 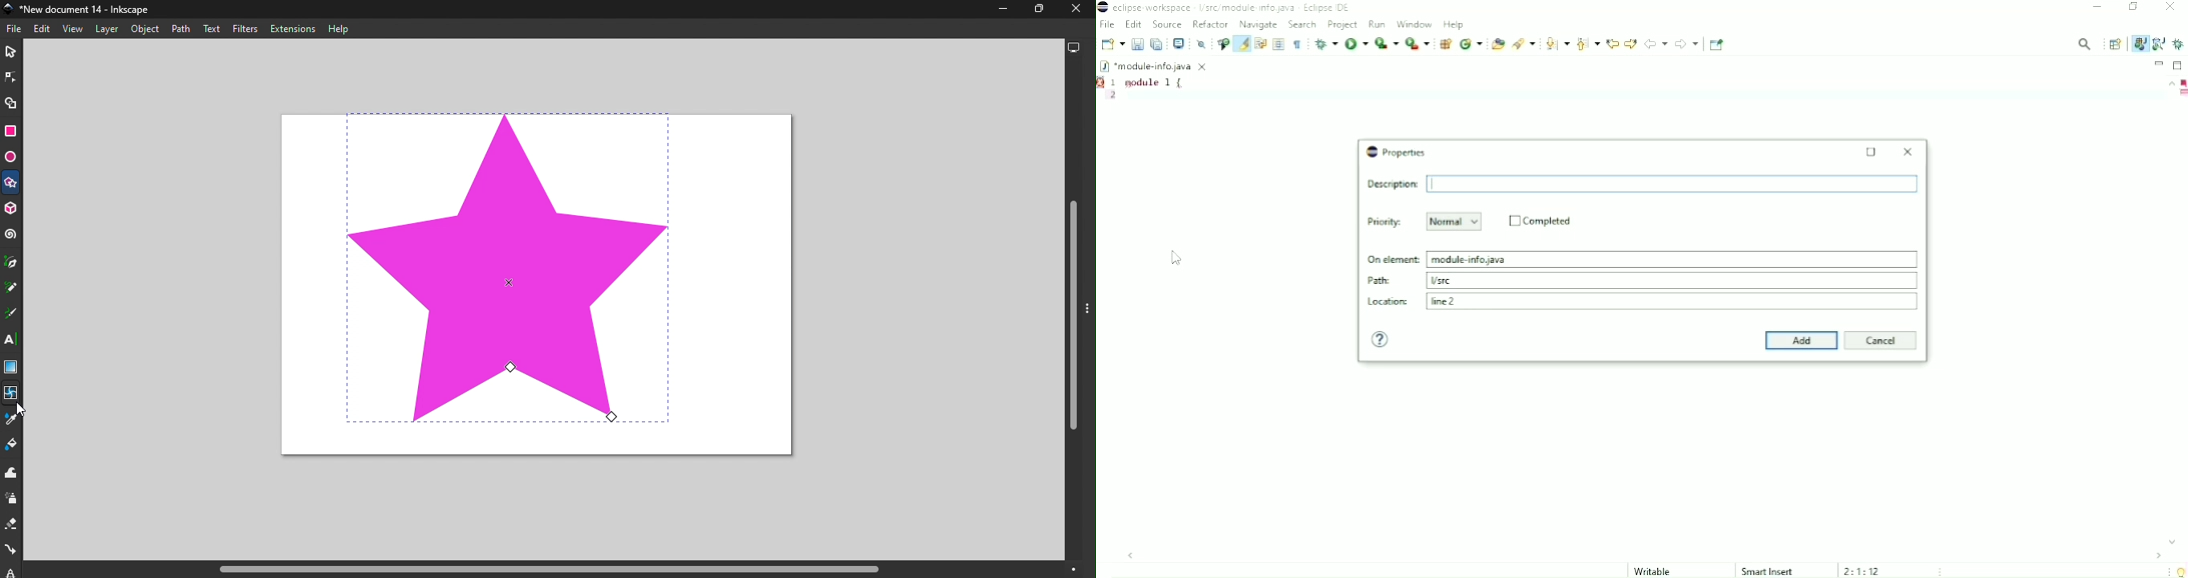 What do you see at coordinates (145, 28) in the screenshot?
I see `Object` at bounding box center [145, 28].